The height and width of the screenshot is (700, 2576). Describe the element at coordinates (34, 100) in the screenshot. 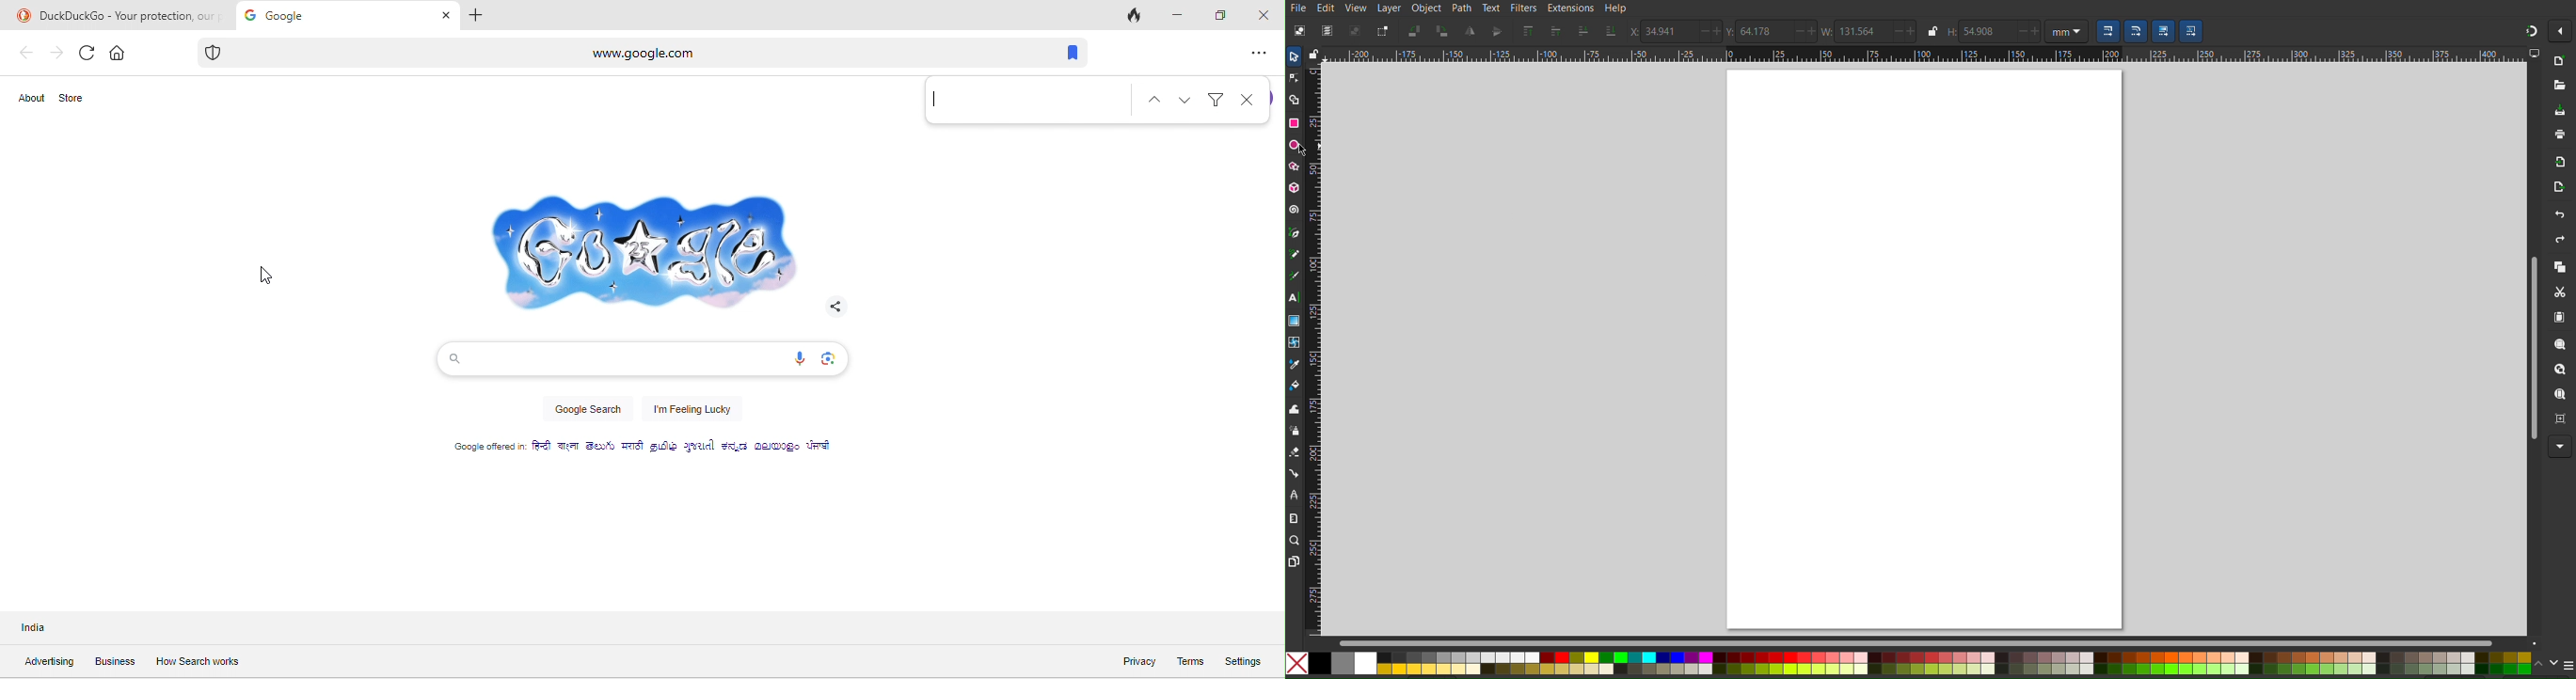

I see `about` at that location.